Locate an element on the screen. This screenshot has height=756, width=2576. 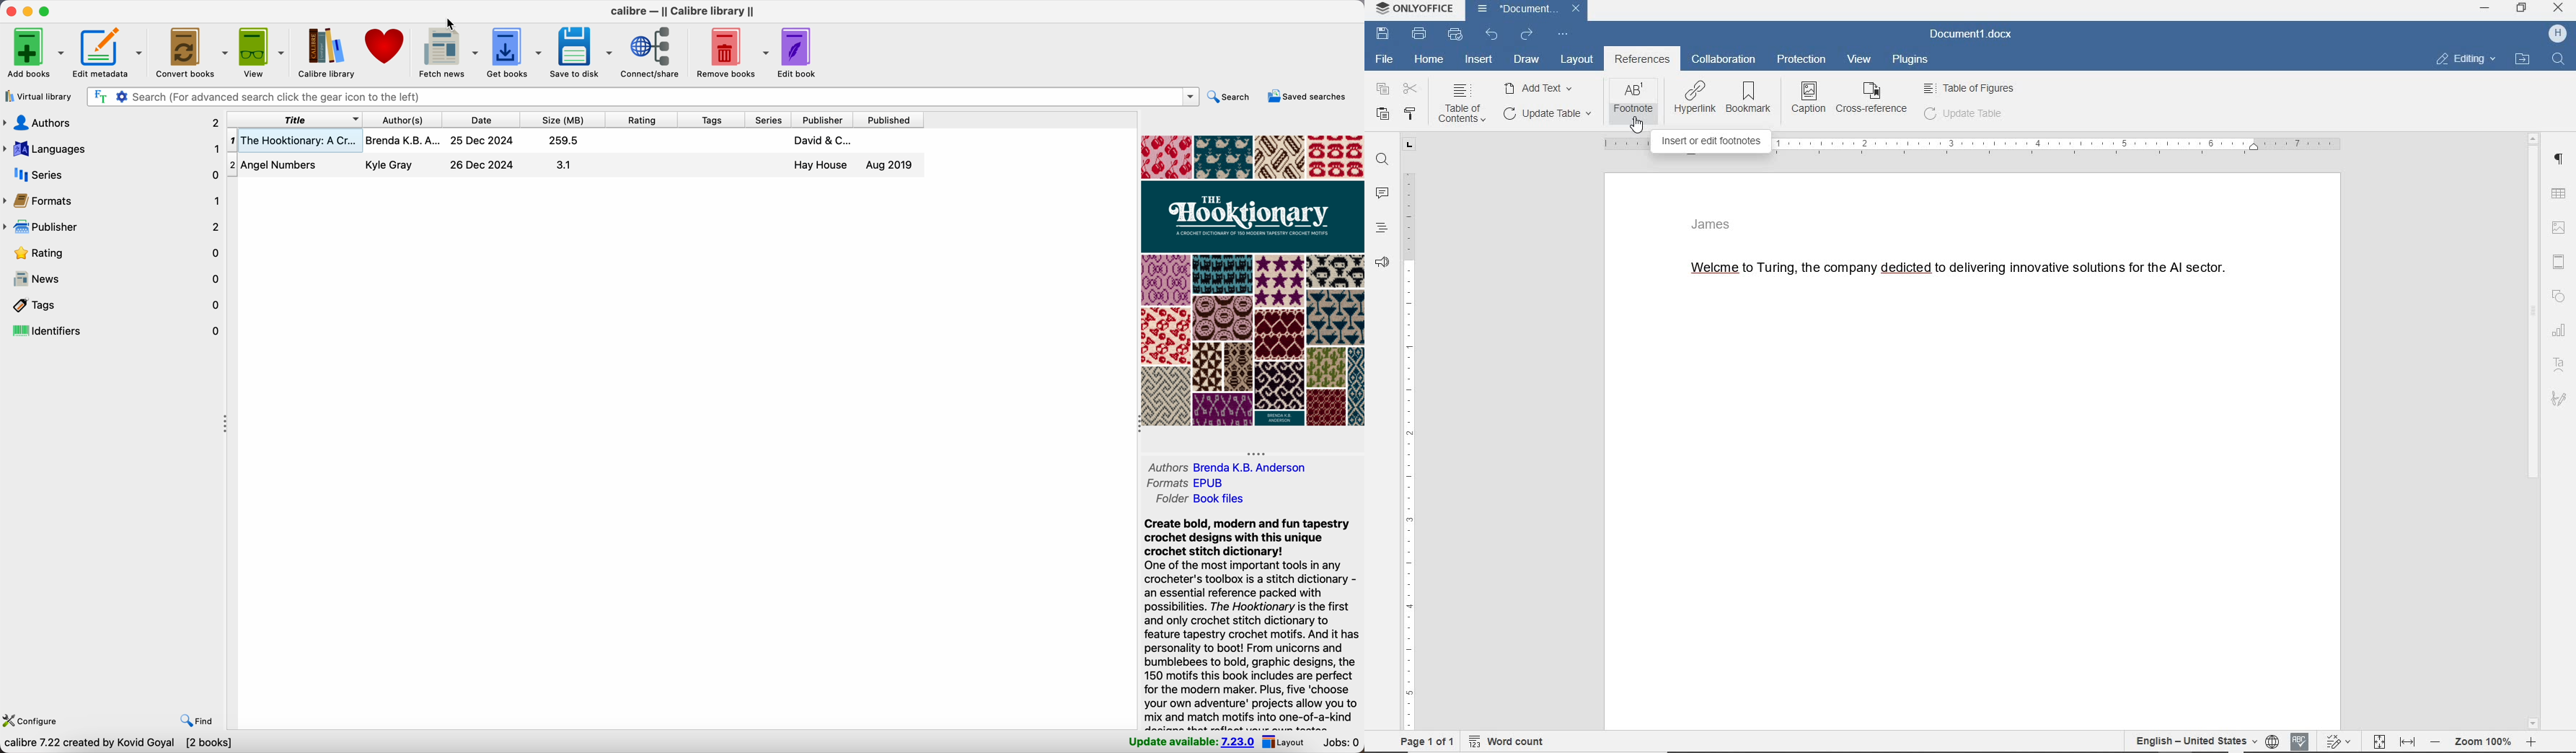
word count is located at coordinates (1509, 744).